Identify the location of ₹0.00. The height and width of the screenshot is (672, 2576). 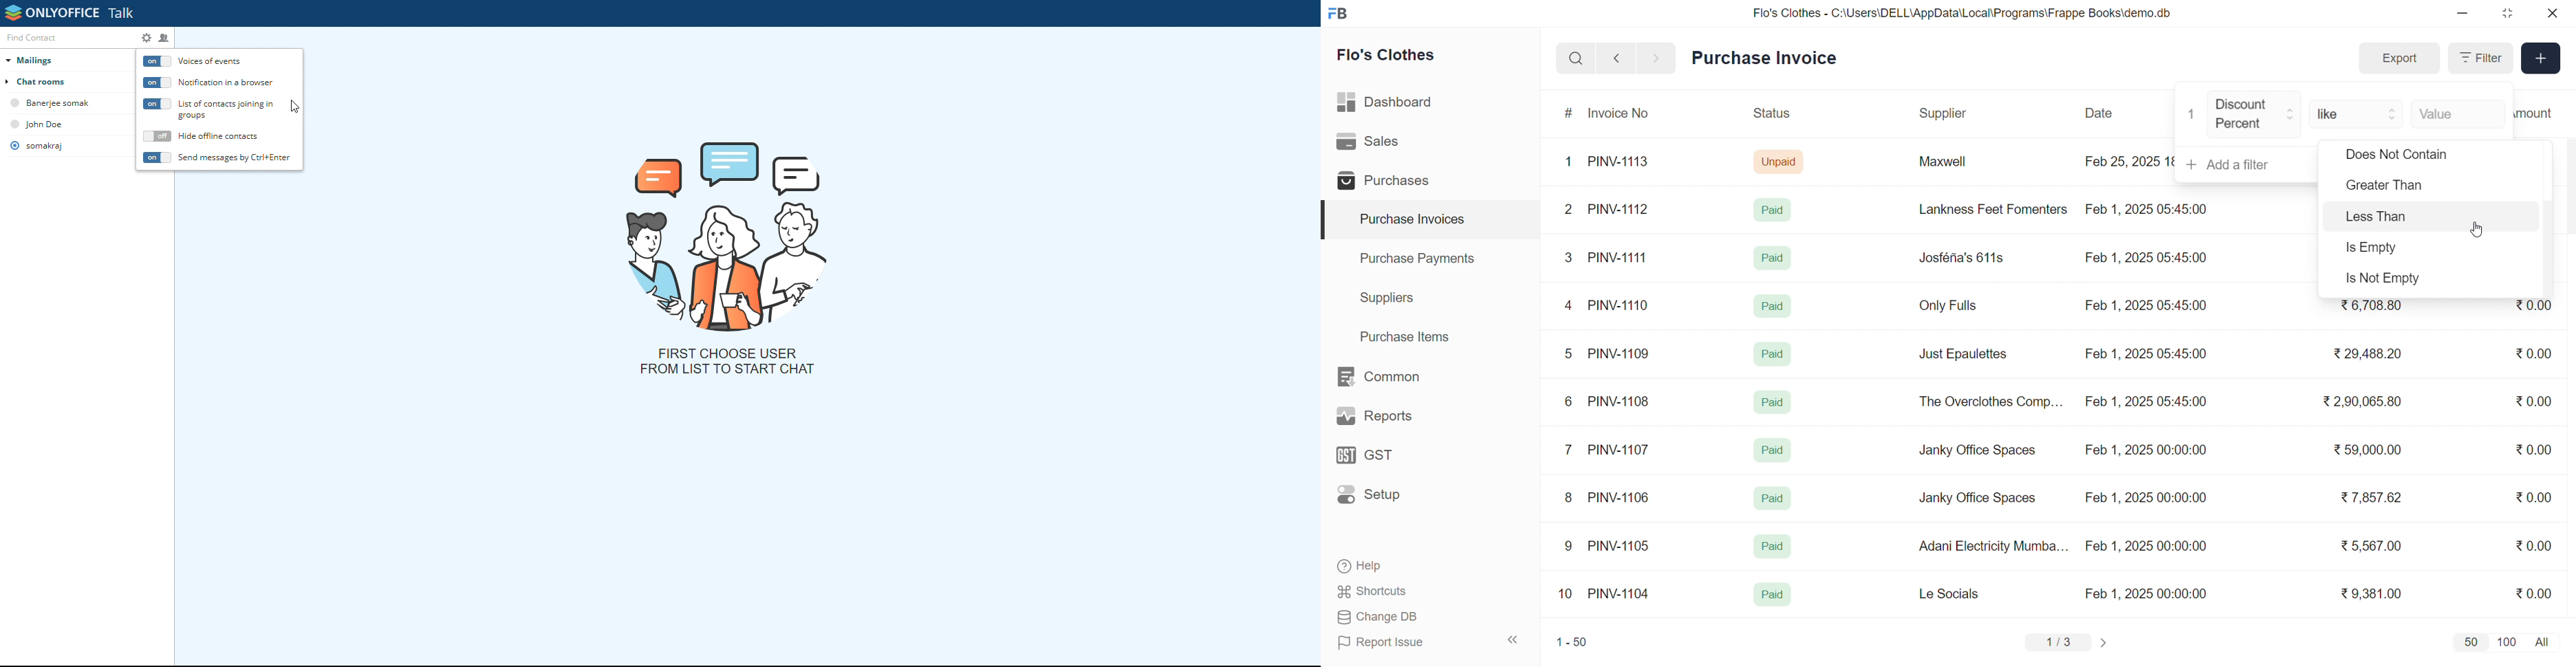
(2534, 592).